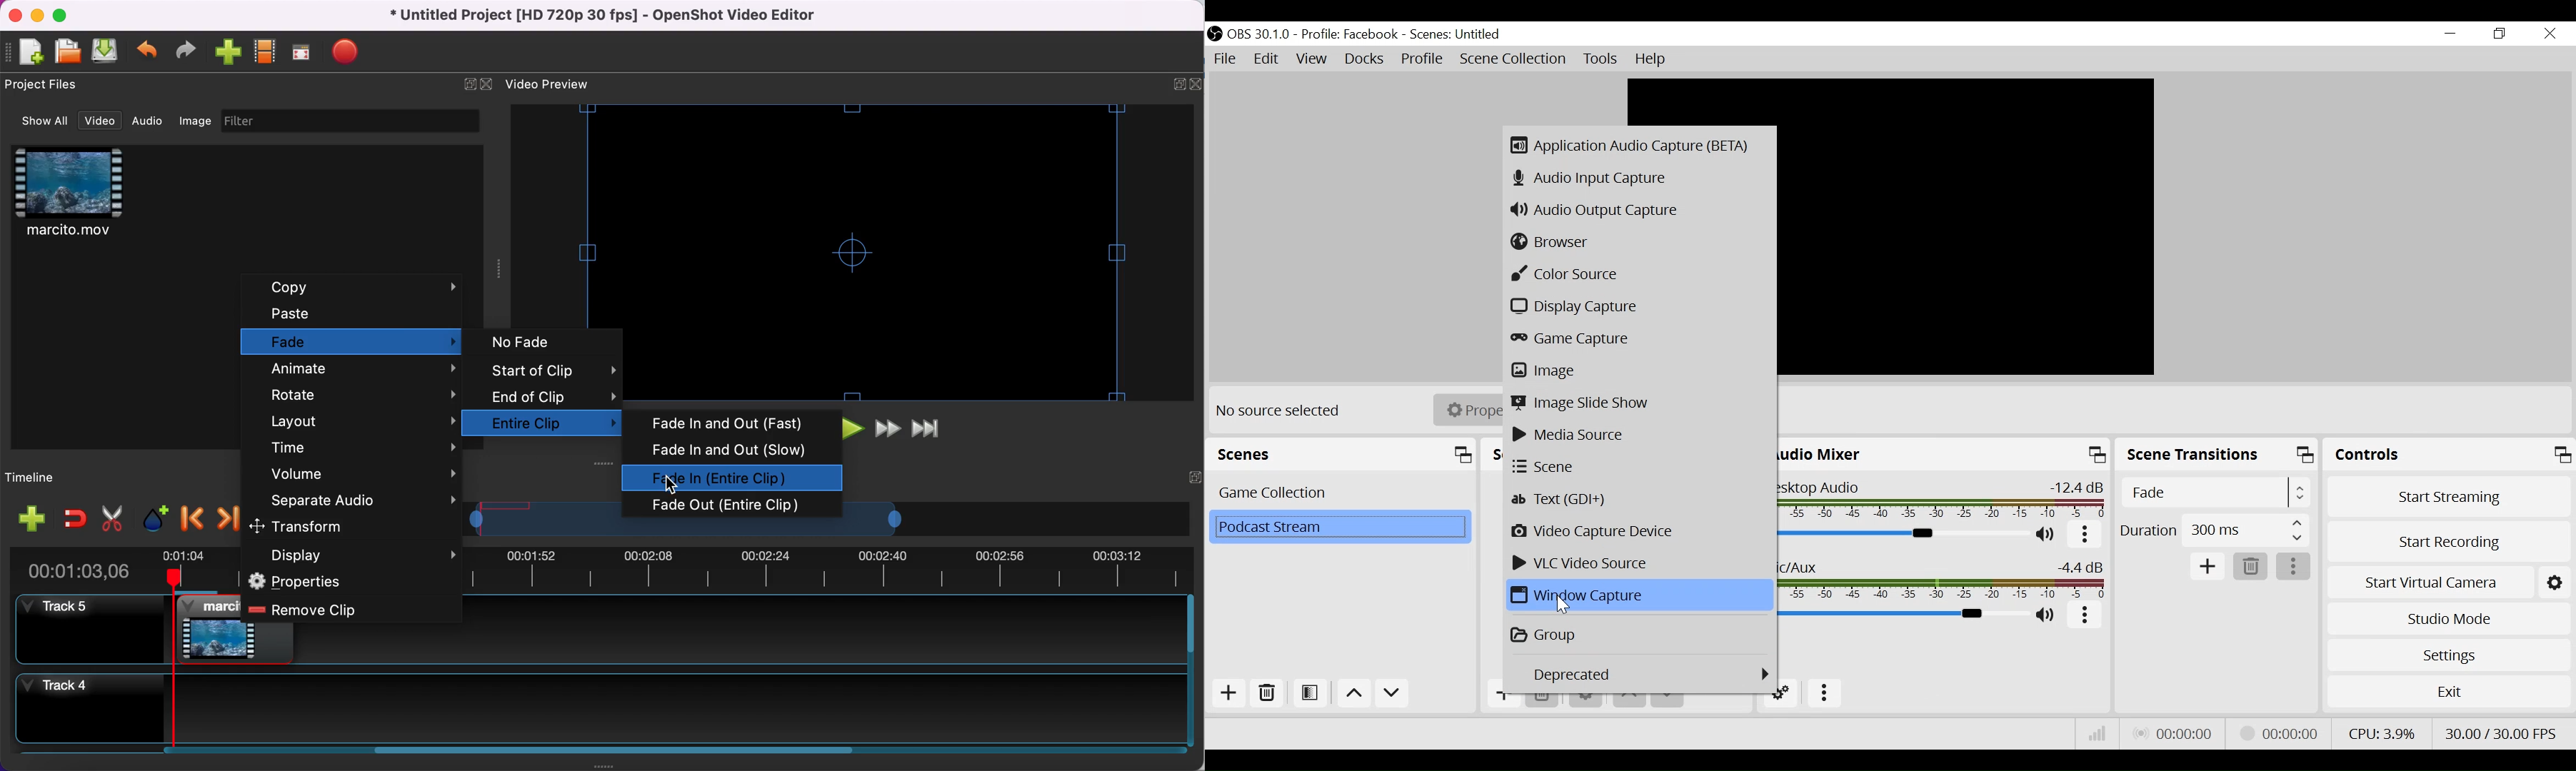  What do you see at coordinates (2382, 734) in the screenshot?
I see `CPU Usage` at bounding box center [2382, 734].